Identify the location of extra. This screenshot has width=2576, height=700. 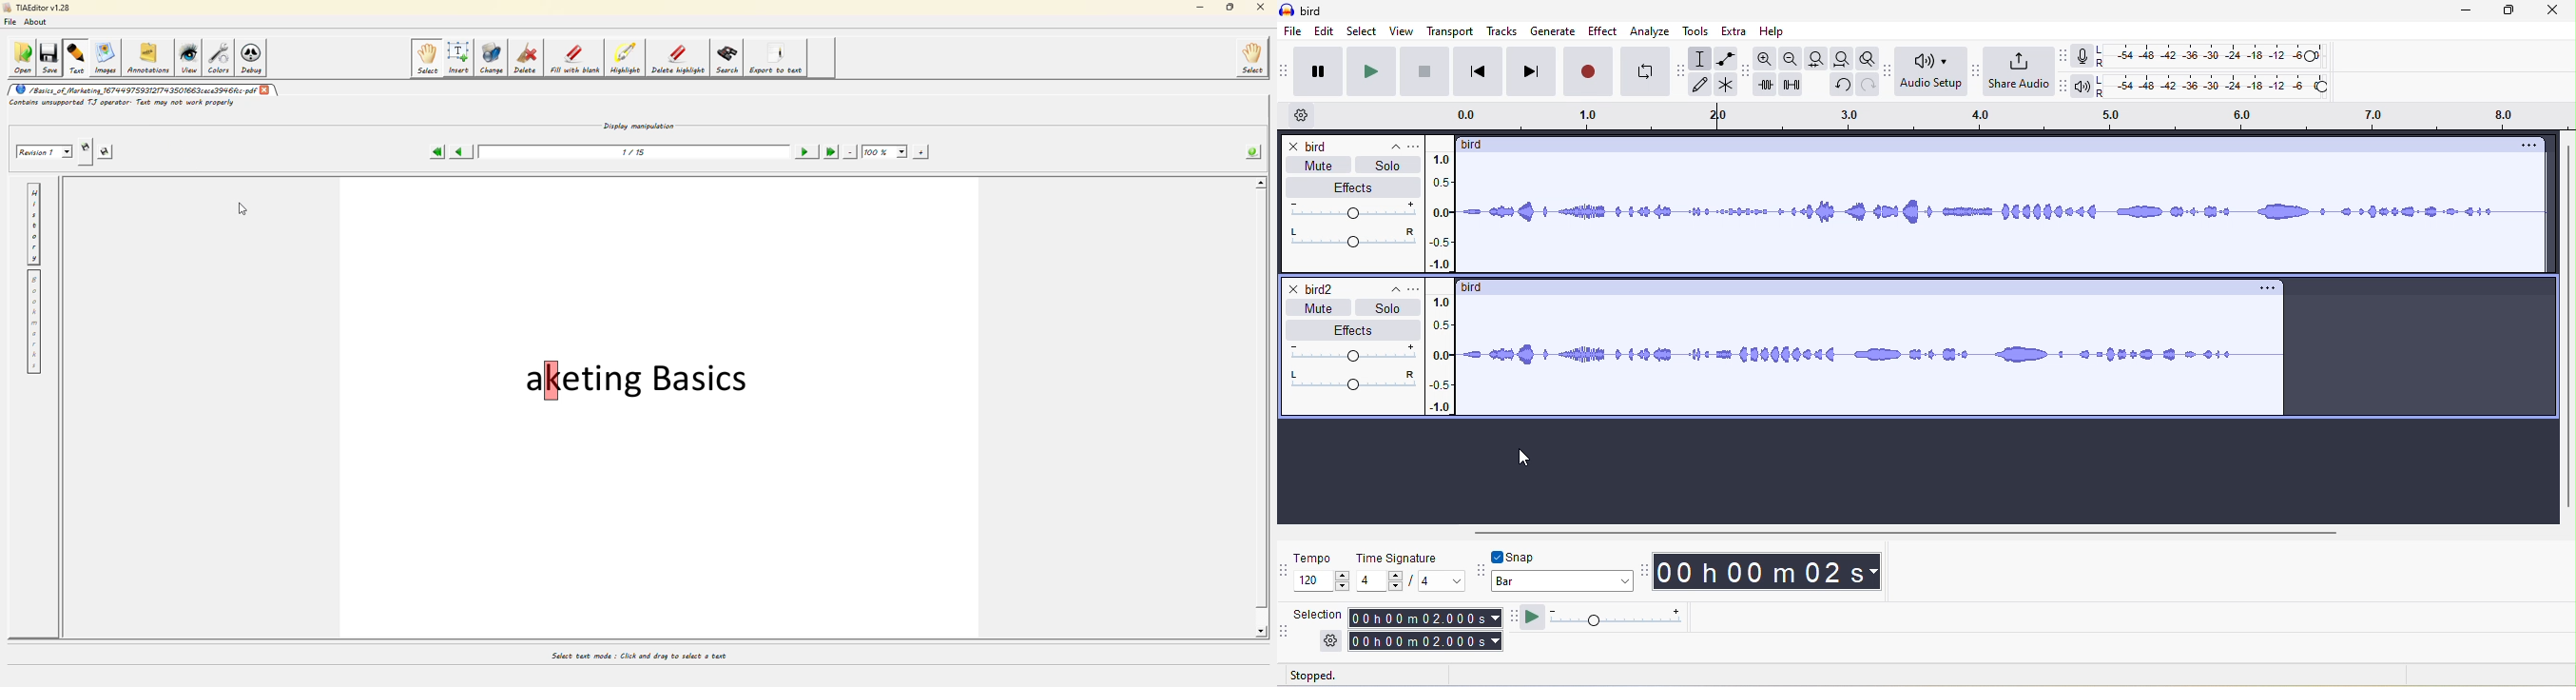
(1736, 30).